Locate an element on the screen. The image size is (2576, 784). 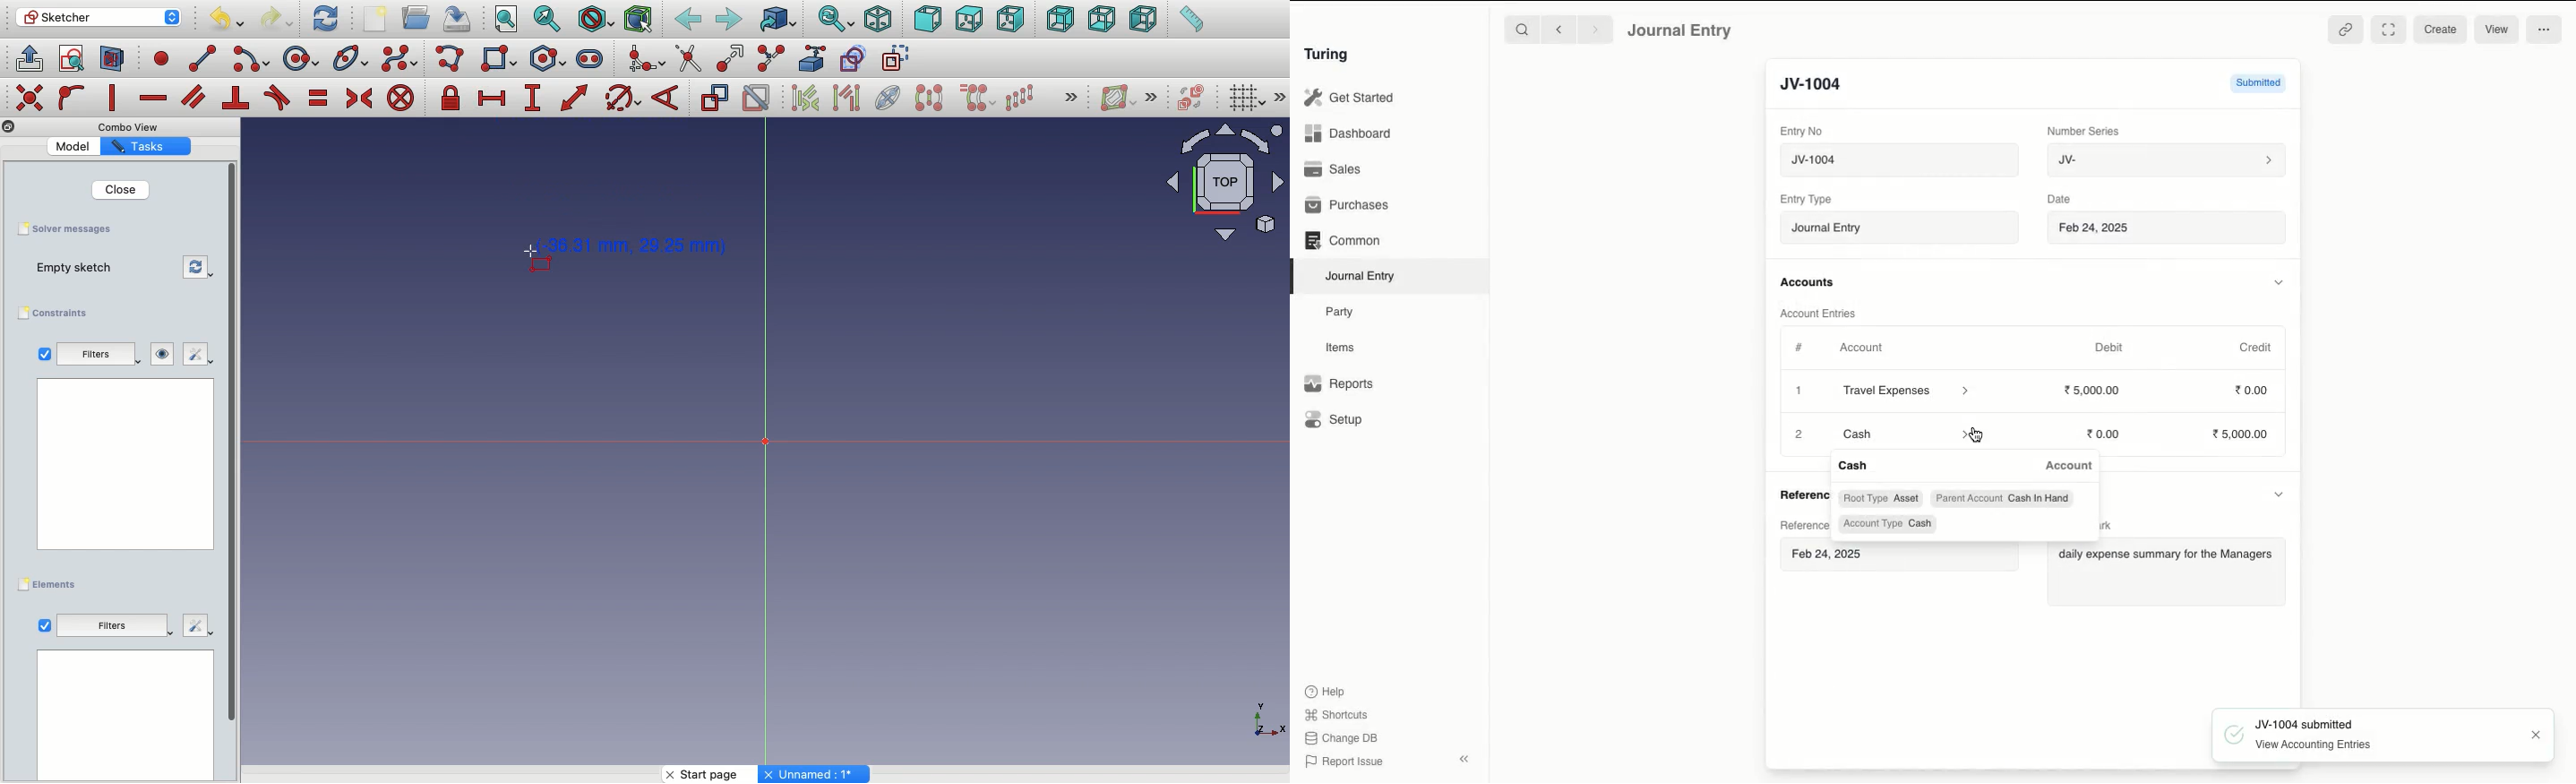
Debit is located at coordinates (2109, 348).